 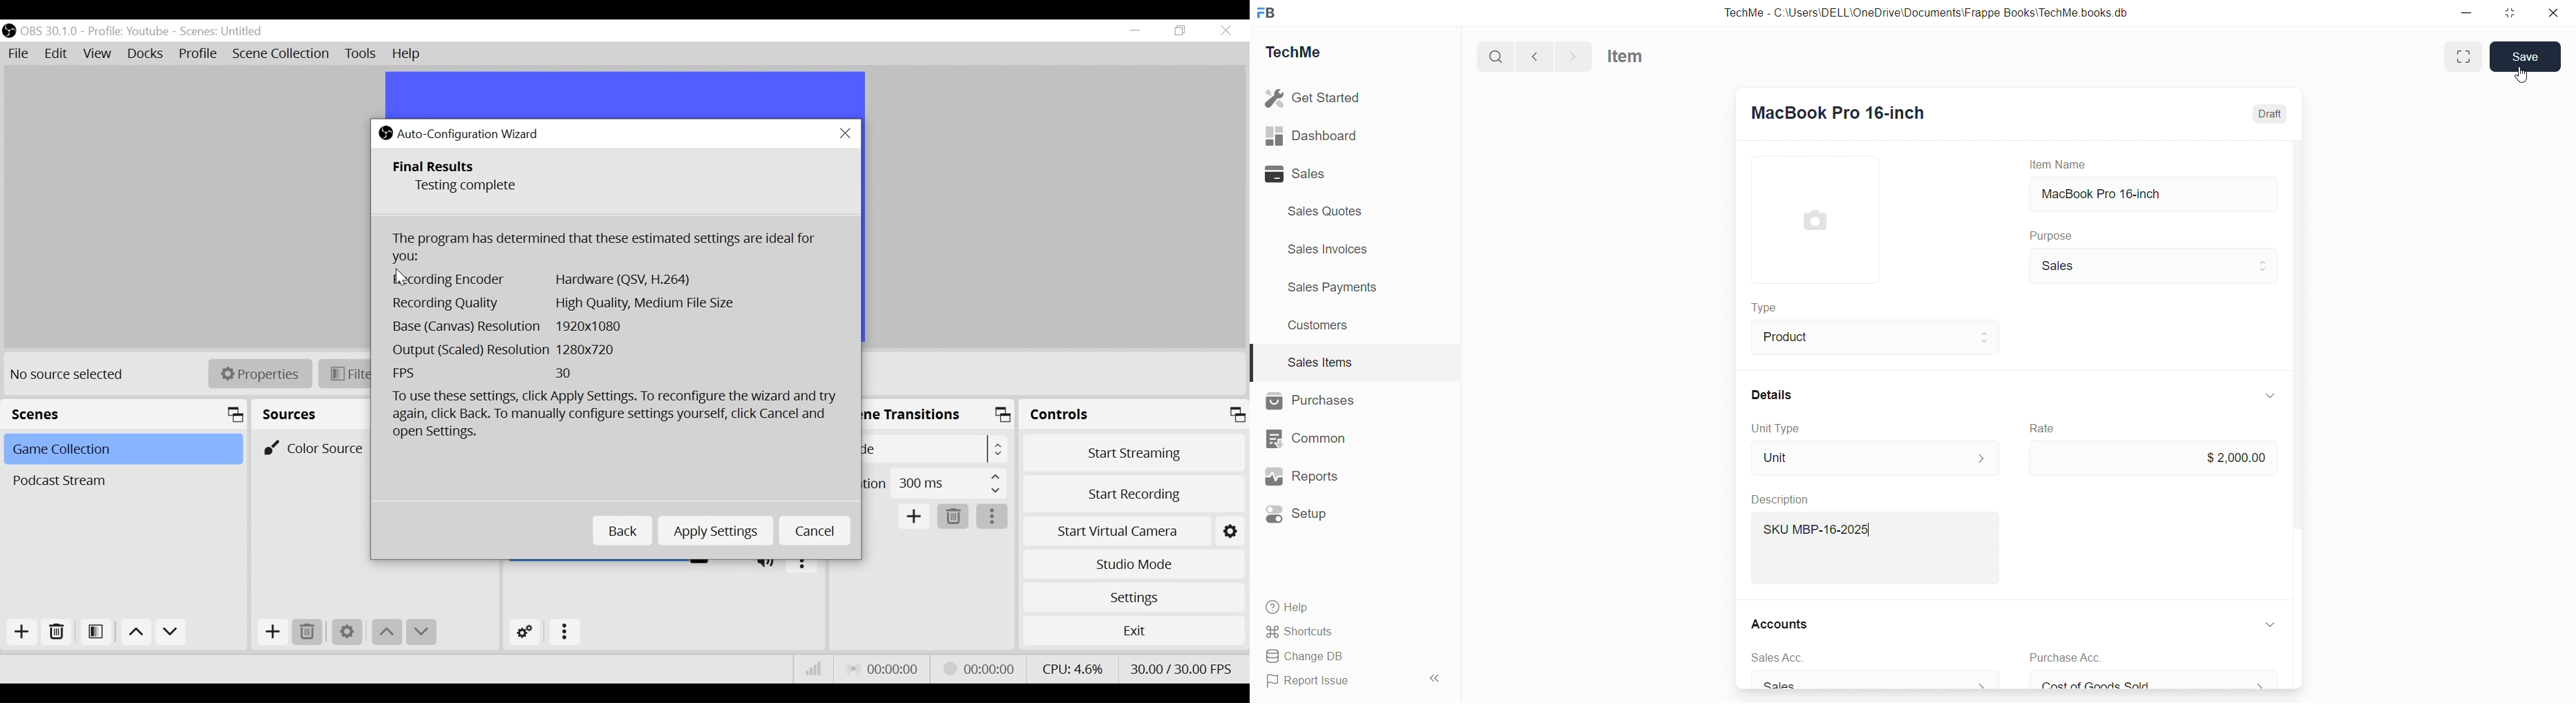 I want to click on Dashboard, so click(x=1312, y=135).